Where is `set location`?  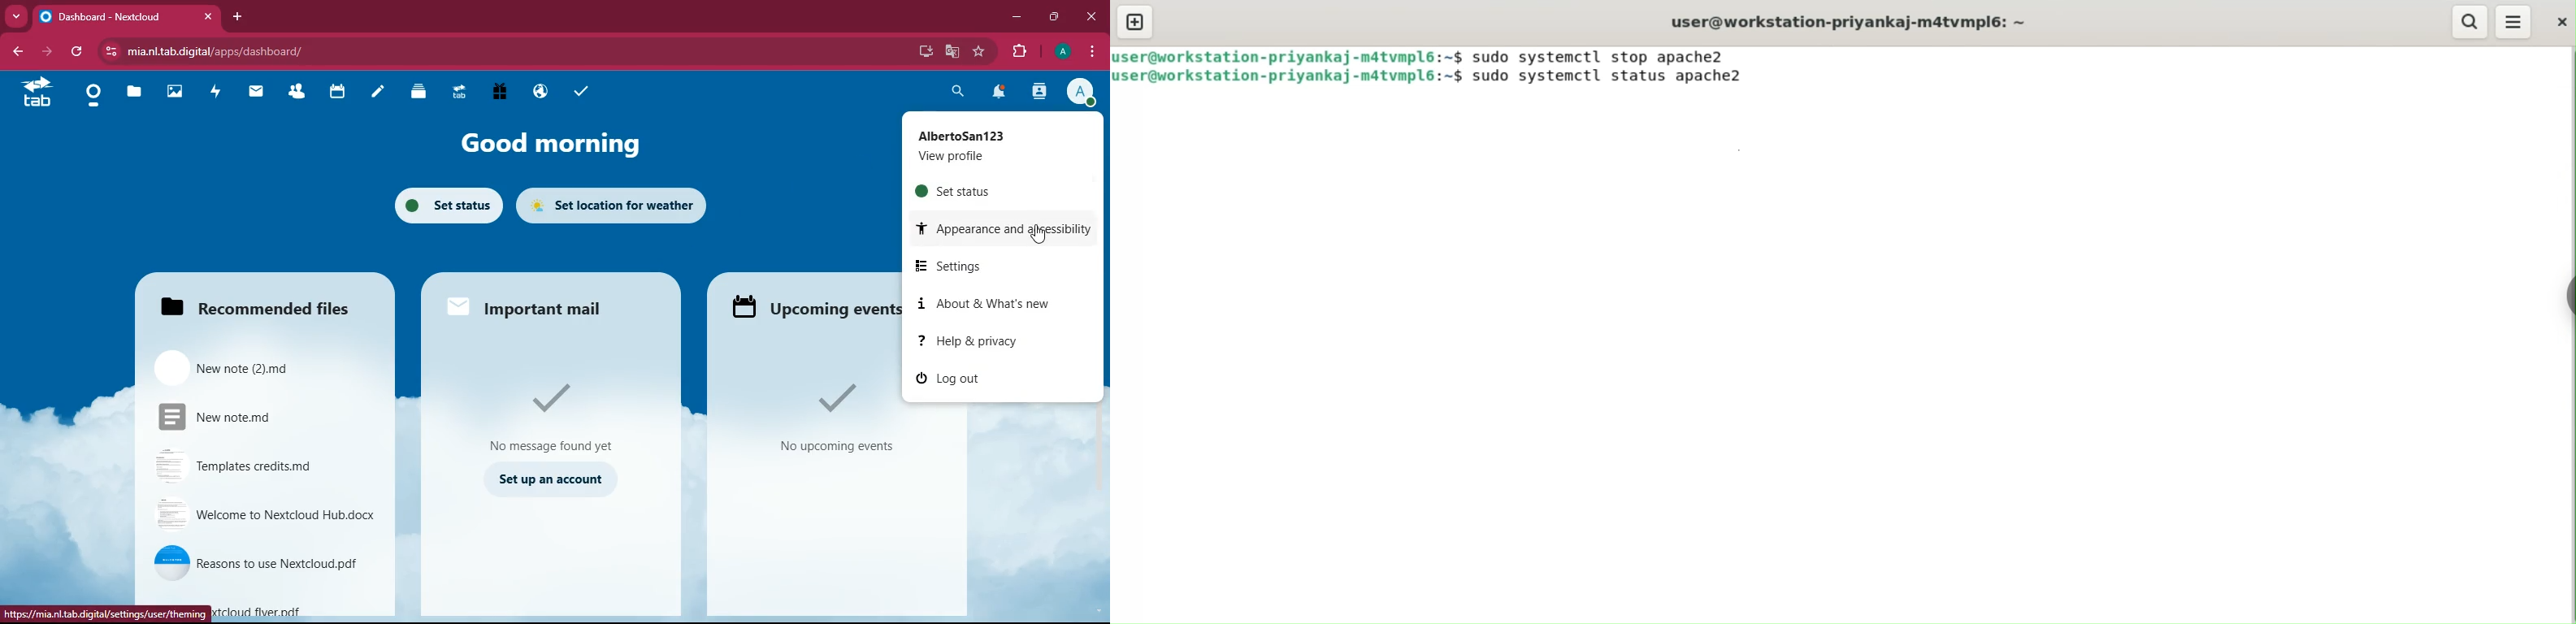
set location is located at coordinates (612, 205).